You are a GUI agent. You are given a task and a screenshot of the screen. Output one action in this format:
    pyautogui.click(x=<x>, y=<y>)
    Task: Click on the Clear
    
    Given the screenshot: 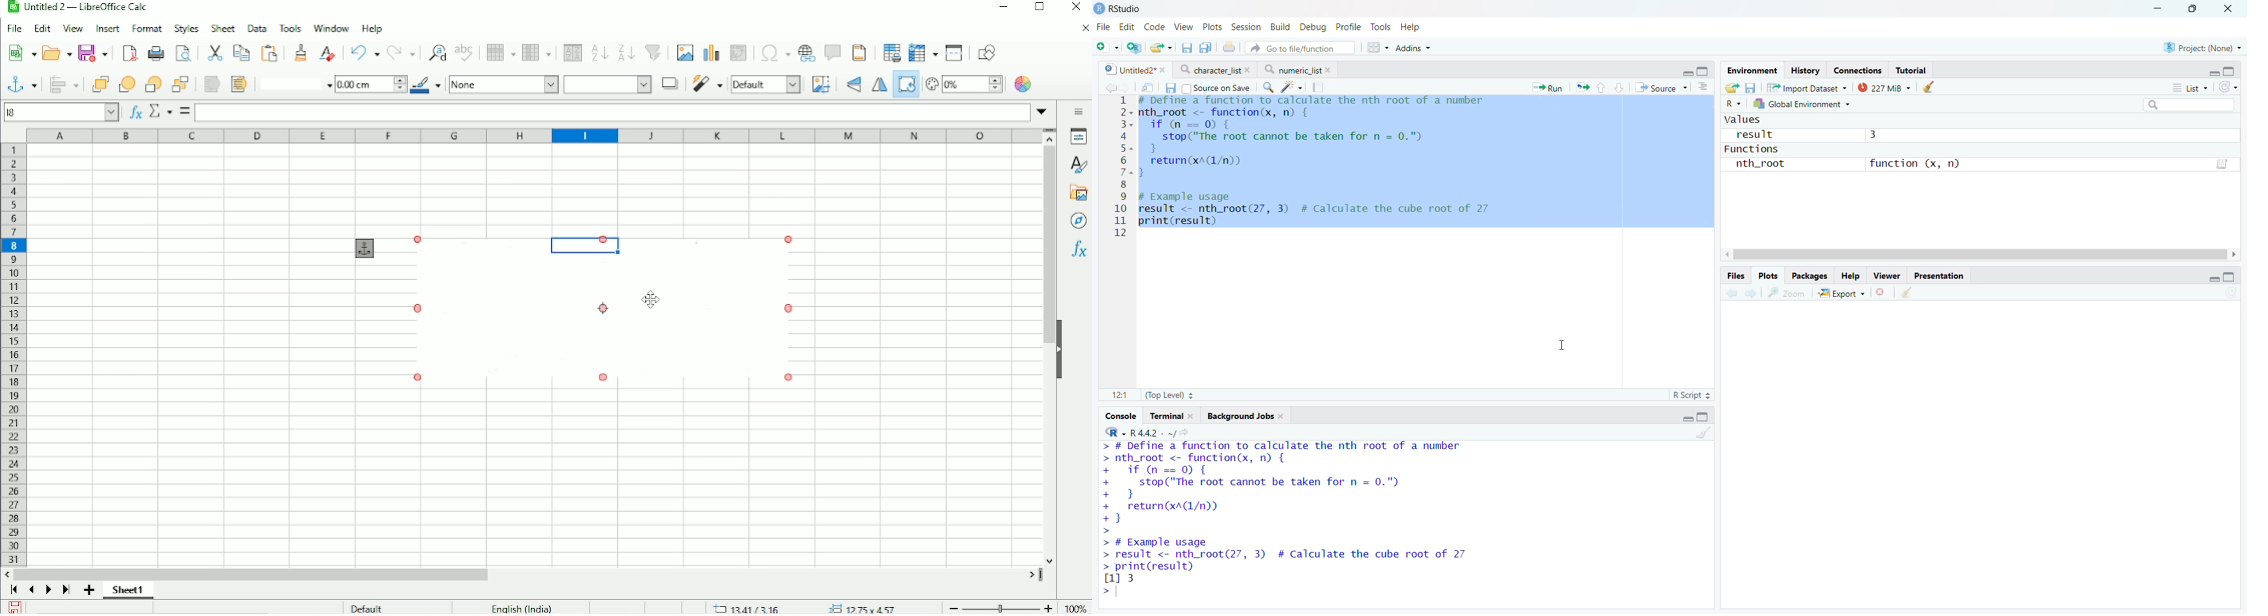 What is the action you would take?
    pyautogui.click(x=1929, y=87)
    